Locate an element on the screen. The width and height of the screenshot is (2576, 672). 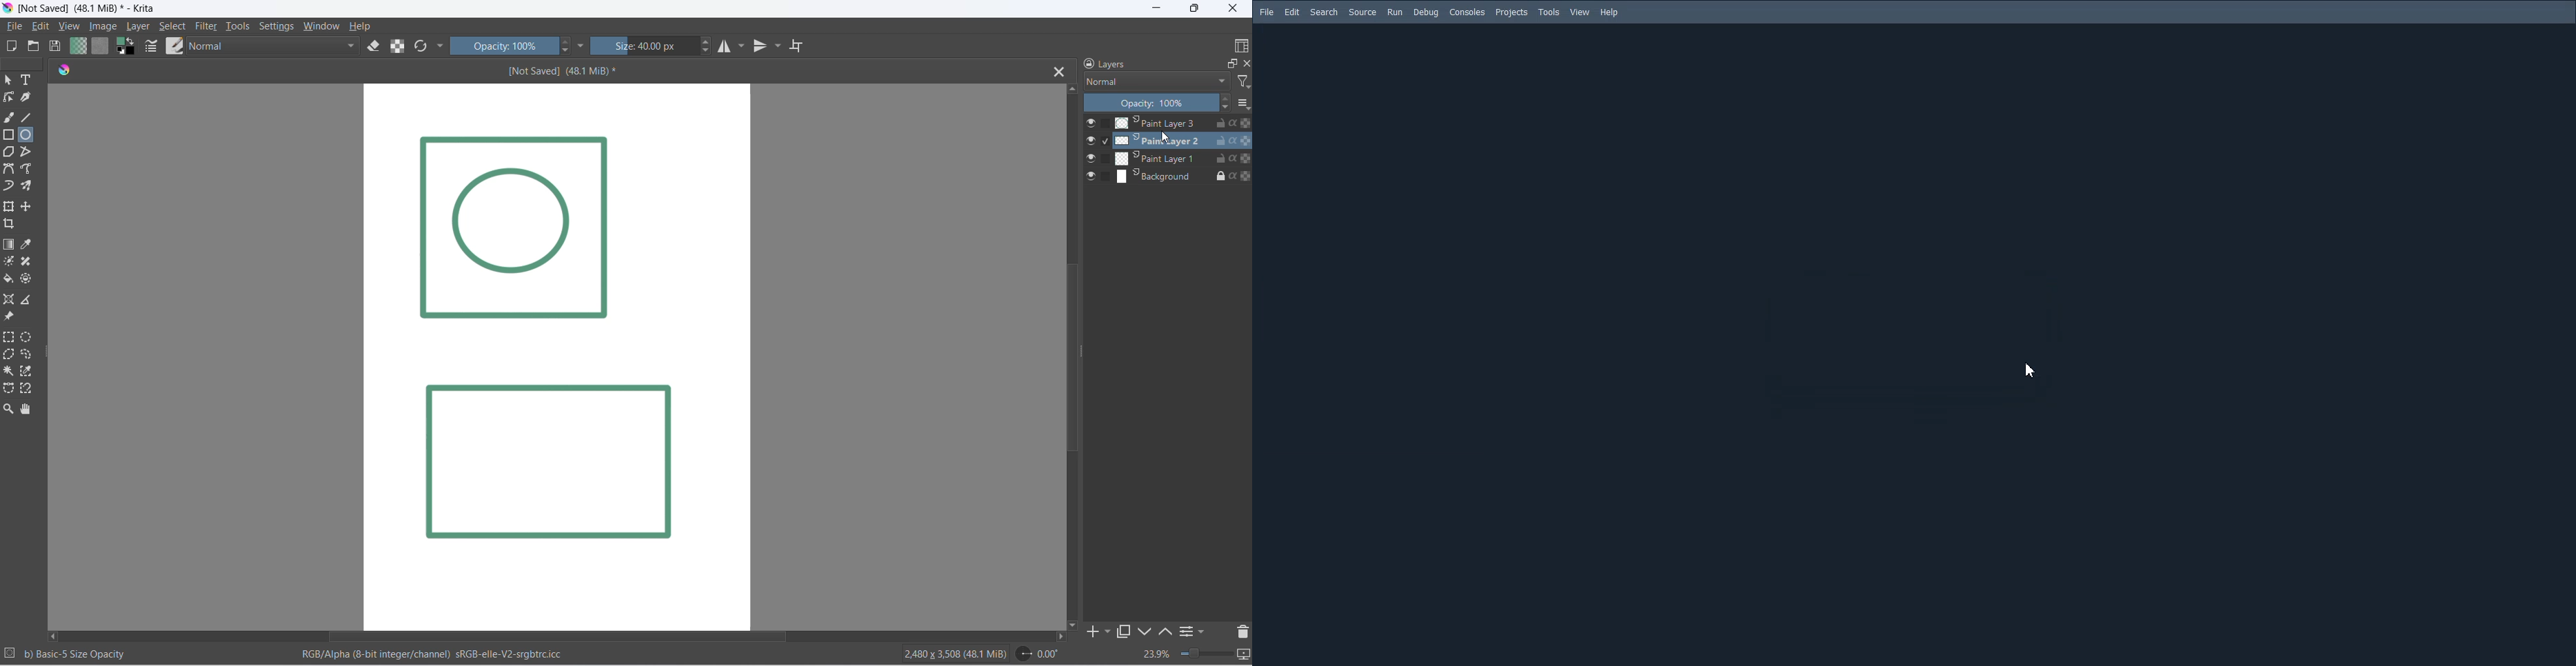
view is located at coordinates (69, 27).